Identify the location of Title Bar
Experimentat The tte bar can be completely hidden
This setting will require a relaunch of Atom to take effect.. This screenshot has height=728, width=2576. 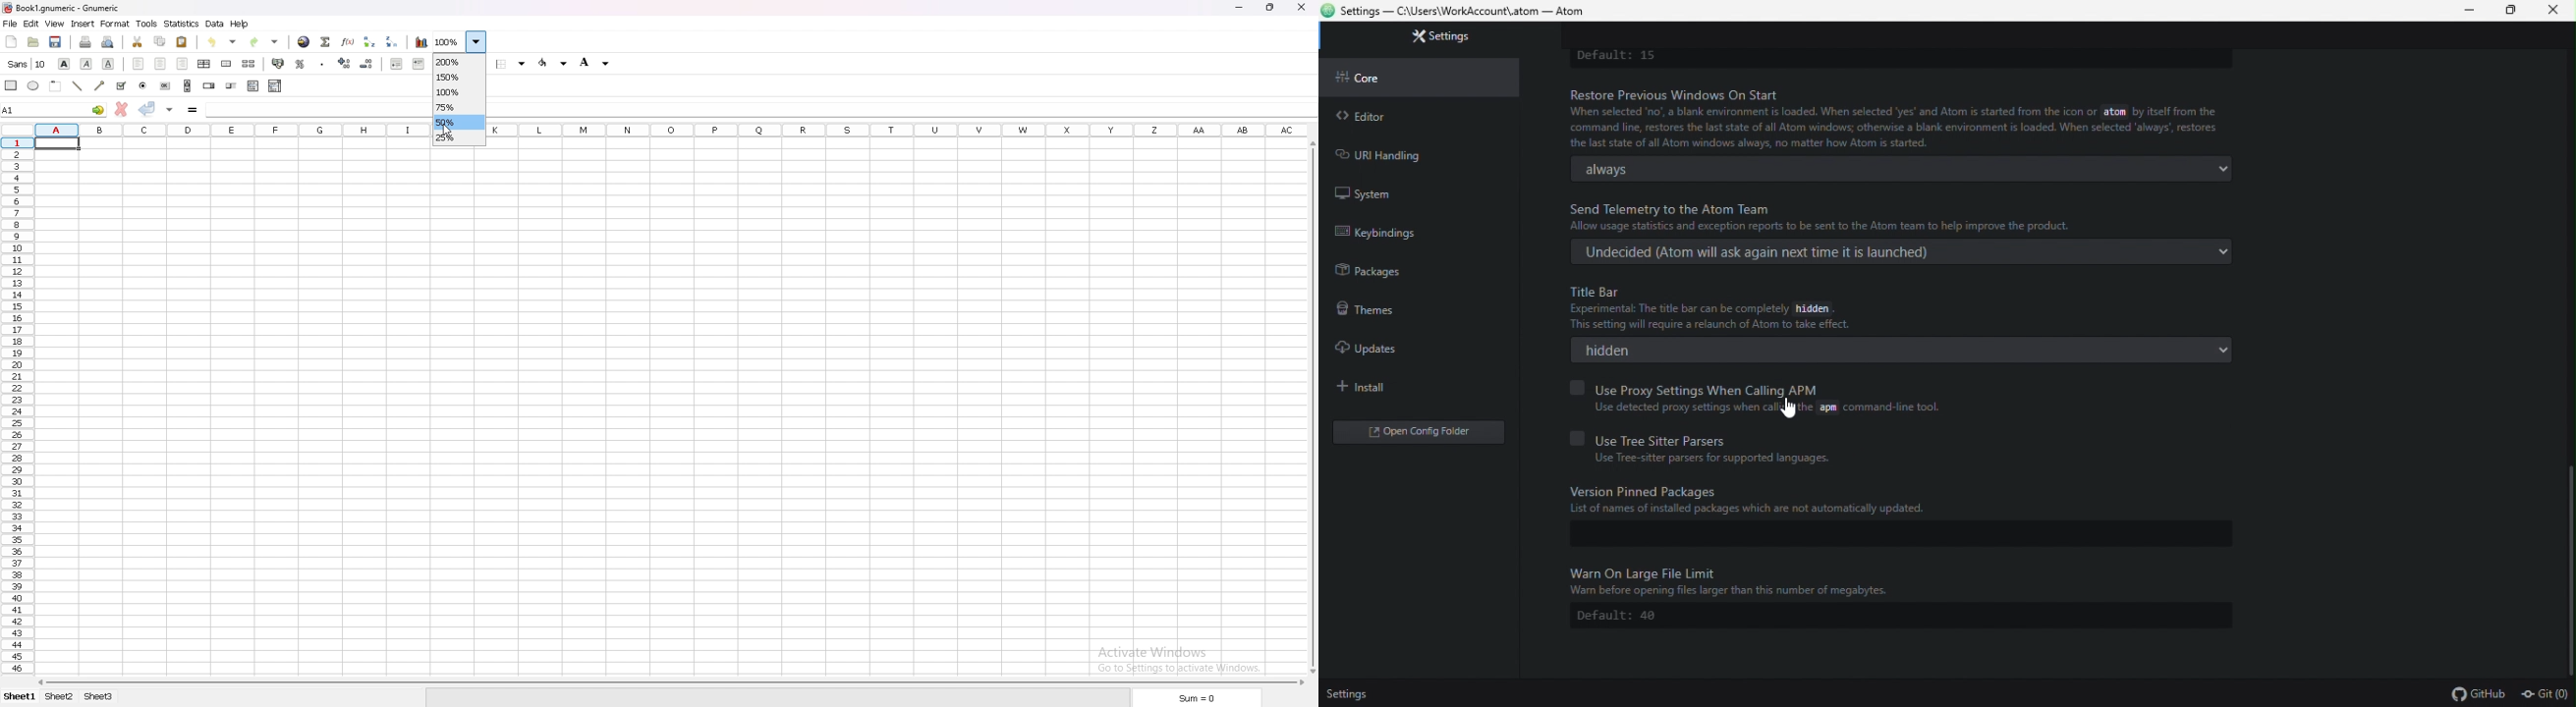
(1742, 302).